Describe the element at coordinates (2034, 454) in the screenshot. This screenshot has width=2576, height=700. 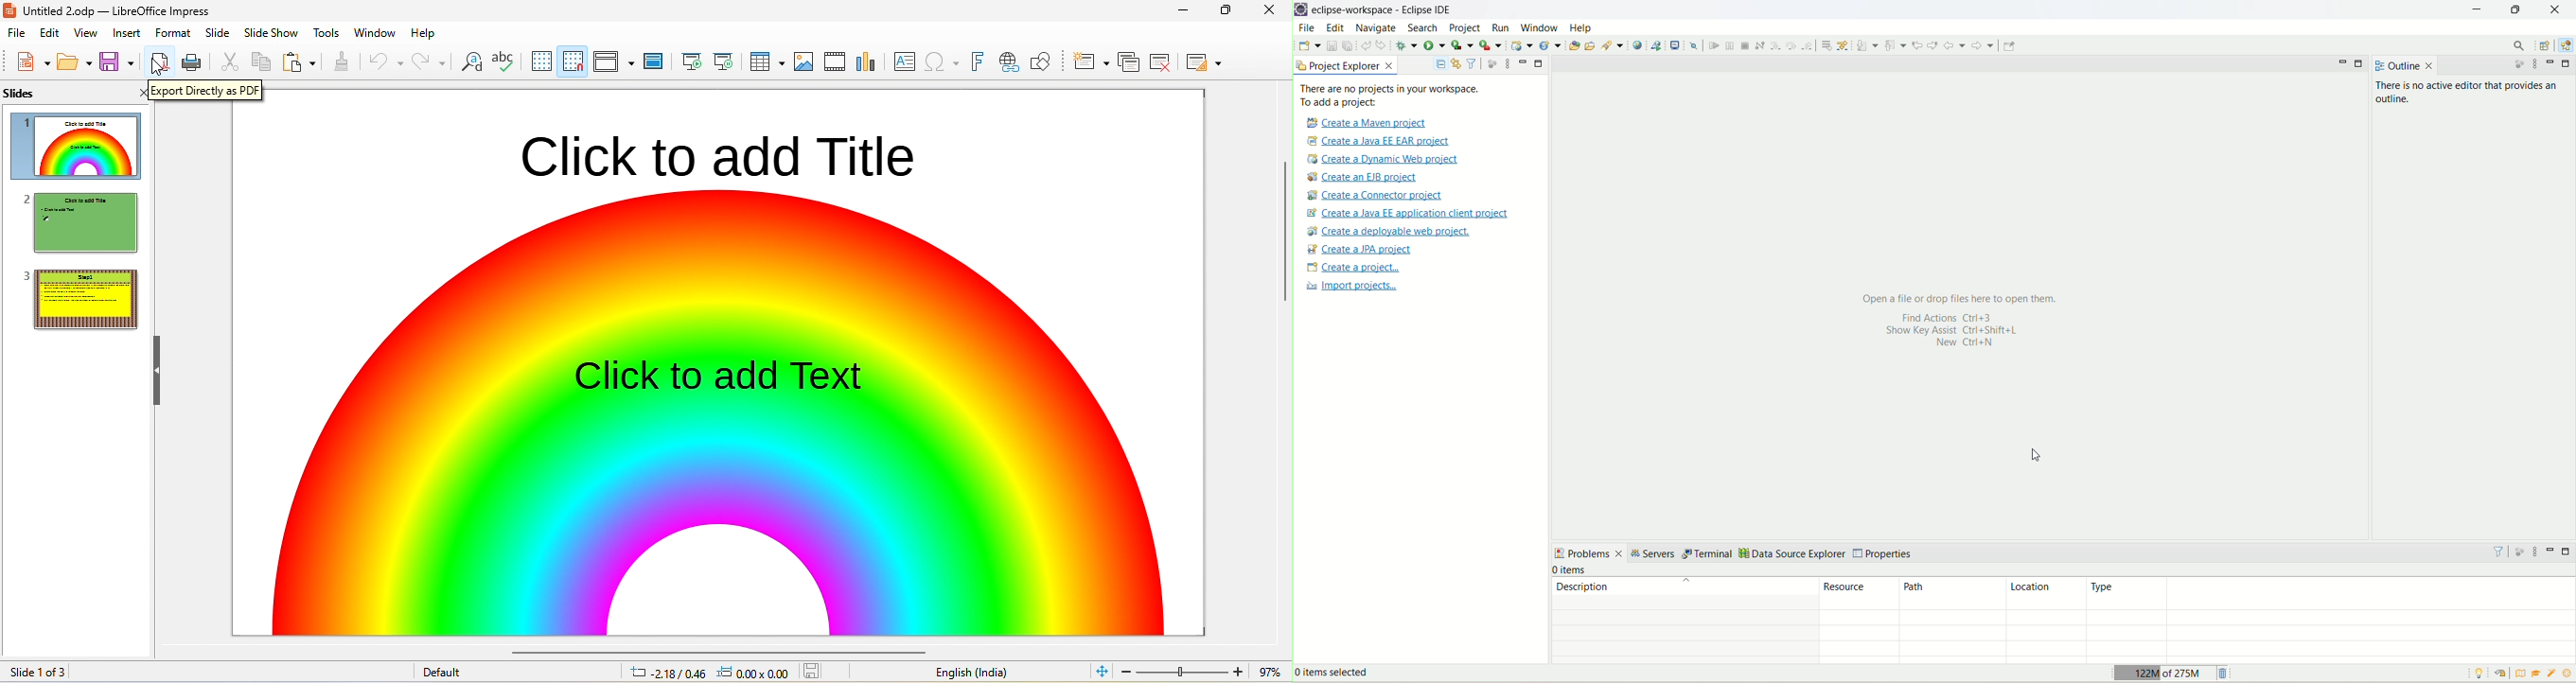
I see `cursor` at that location.